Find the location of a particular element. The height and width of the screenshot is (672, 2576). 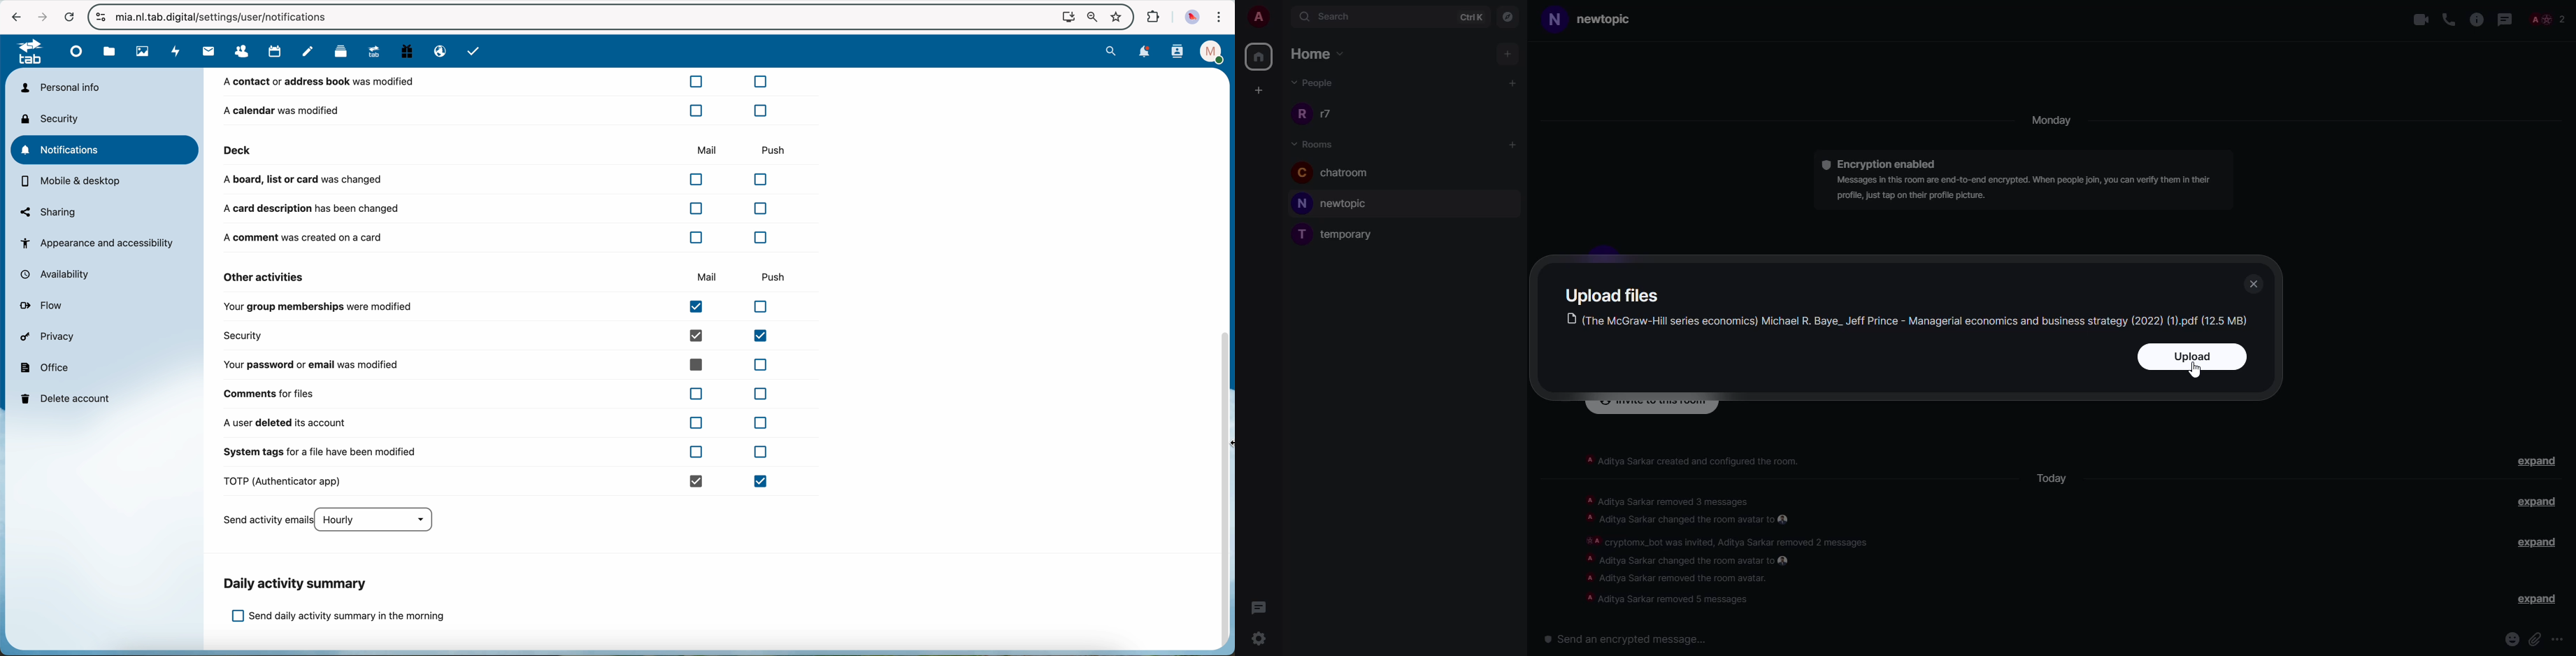

appearance and accessibility is located at coordinates (99, 243).